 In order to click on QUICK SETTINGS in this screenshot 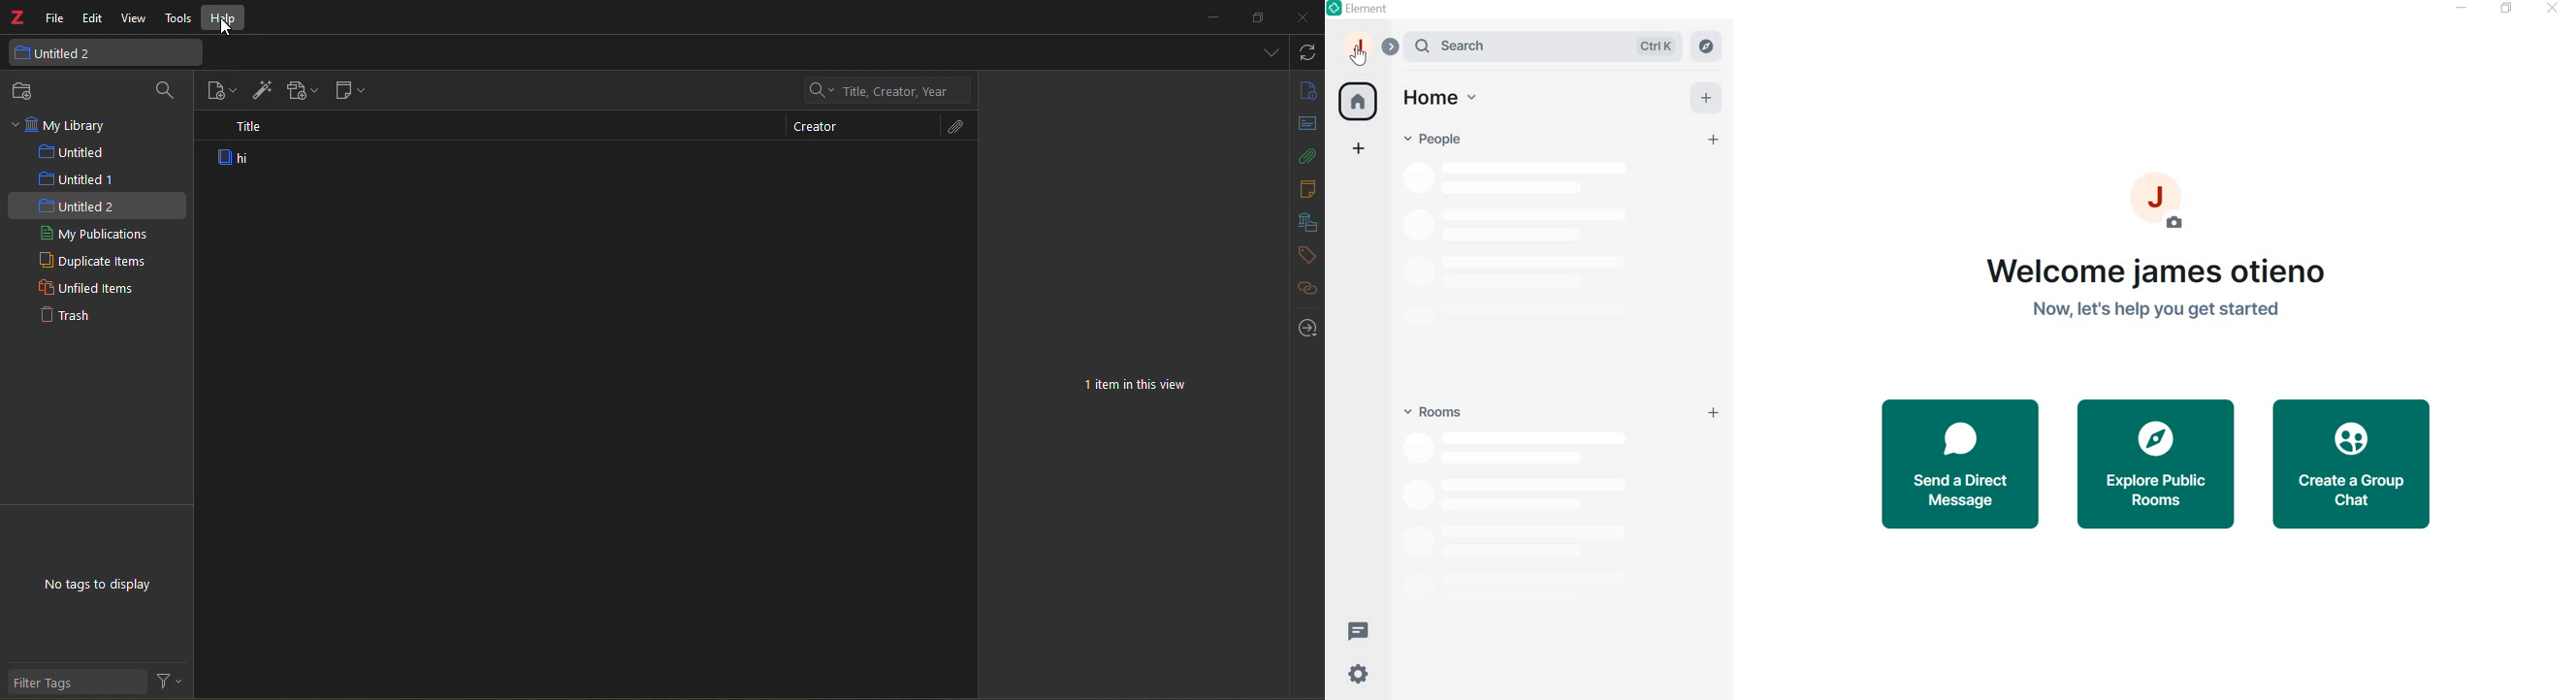, I will do `click(1355, 676)`.